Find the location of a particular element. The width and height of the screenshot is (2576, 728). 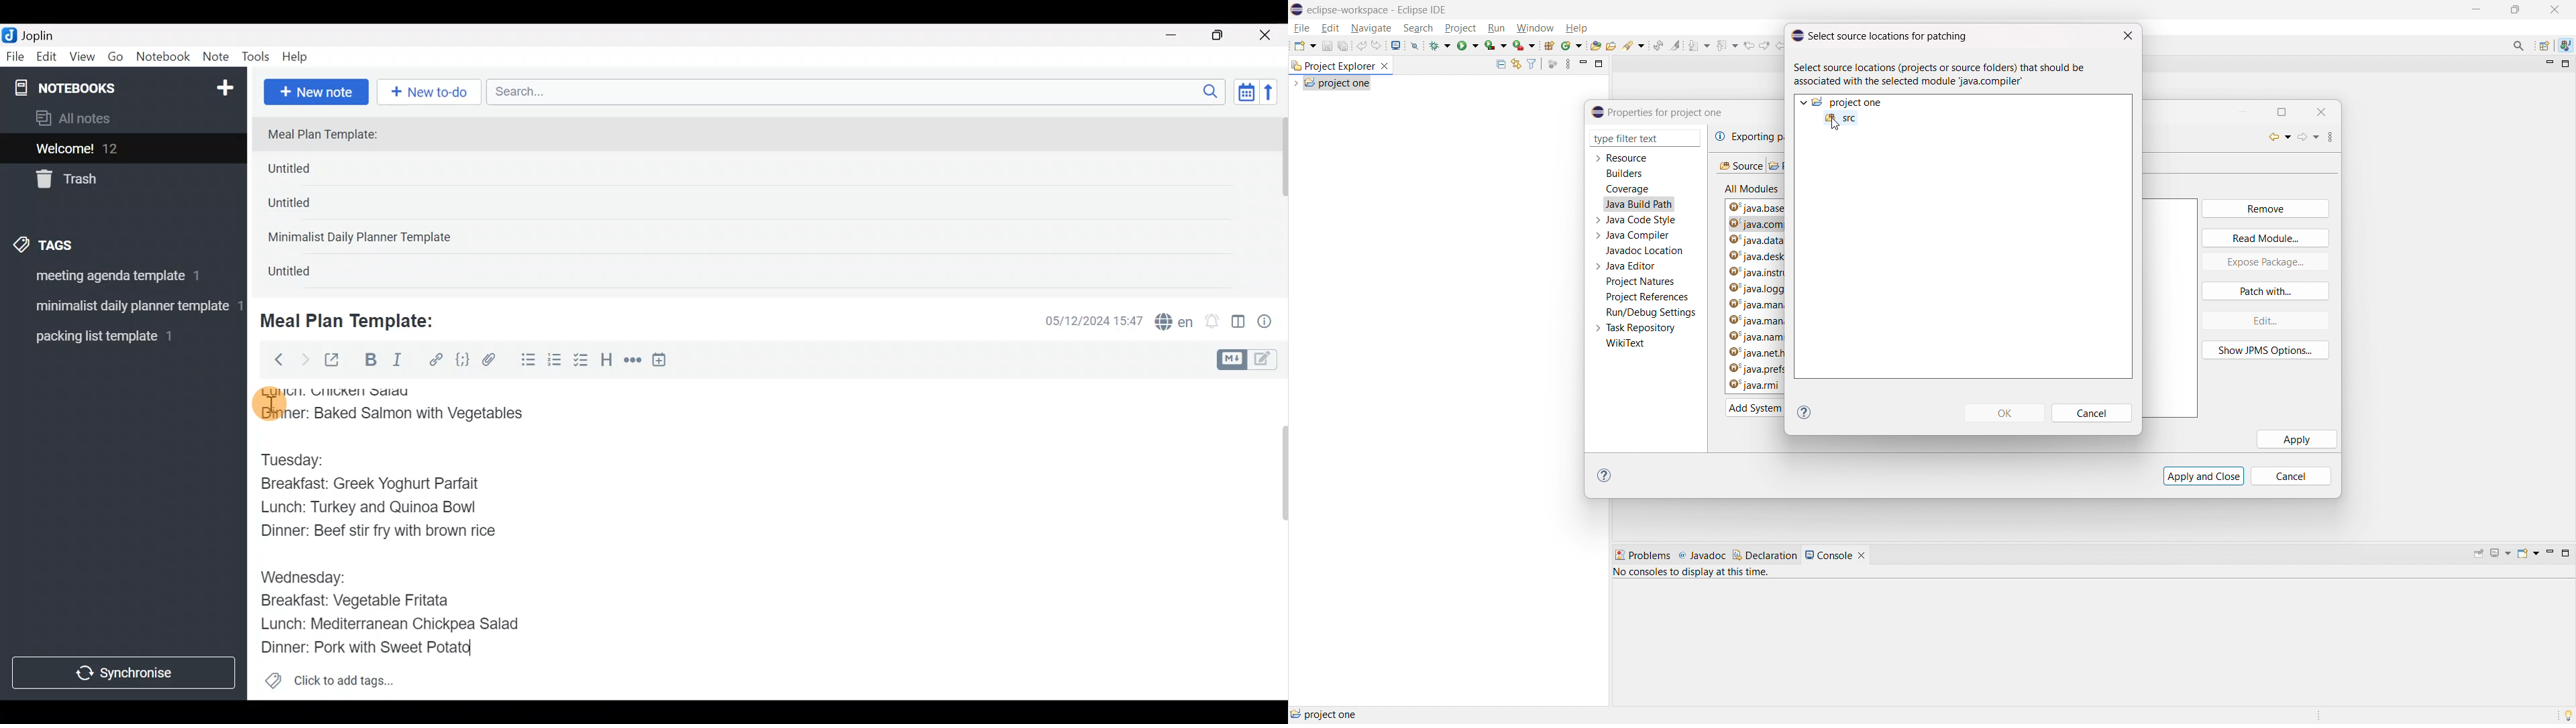

Insert time is located at coordinates (665, 362).